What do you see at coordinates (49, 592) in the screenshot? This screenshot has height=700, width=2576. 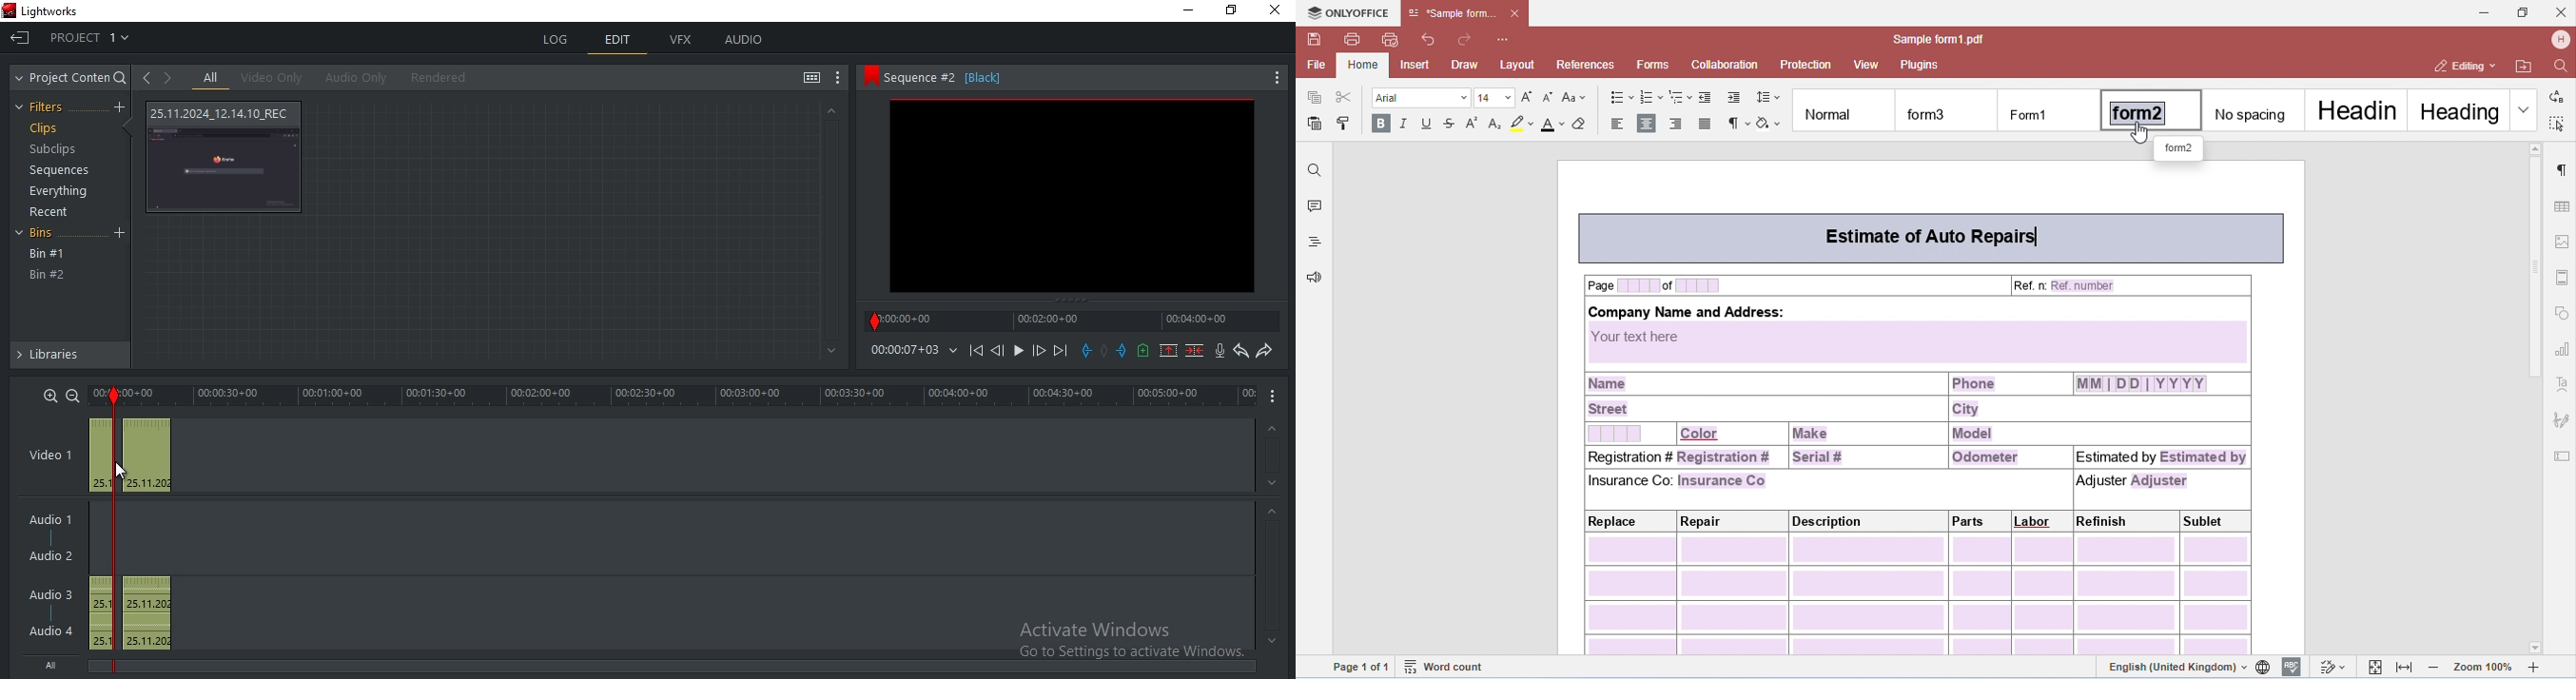 I see `Audio 3` at bounding box center [49, 592].